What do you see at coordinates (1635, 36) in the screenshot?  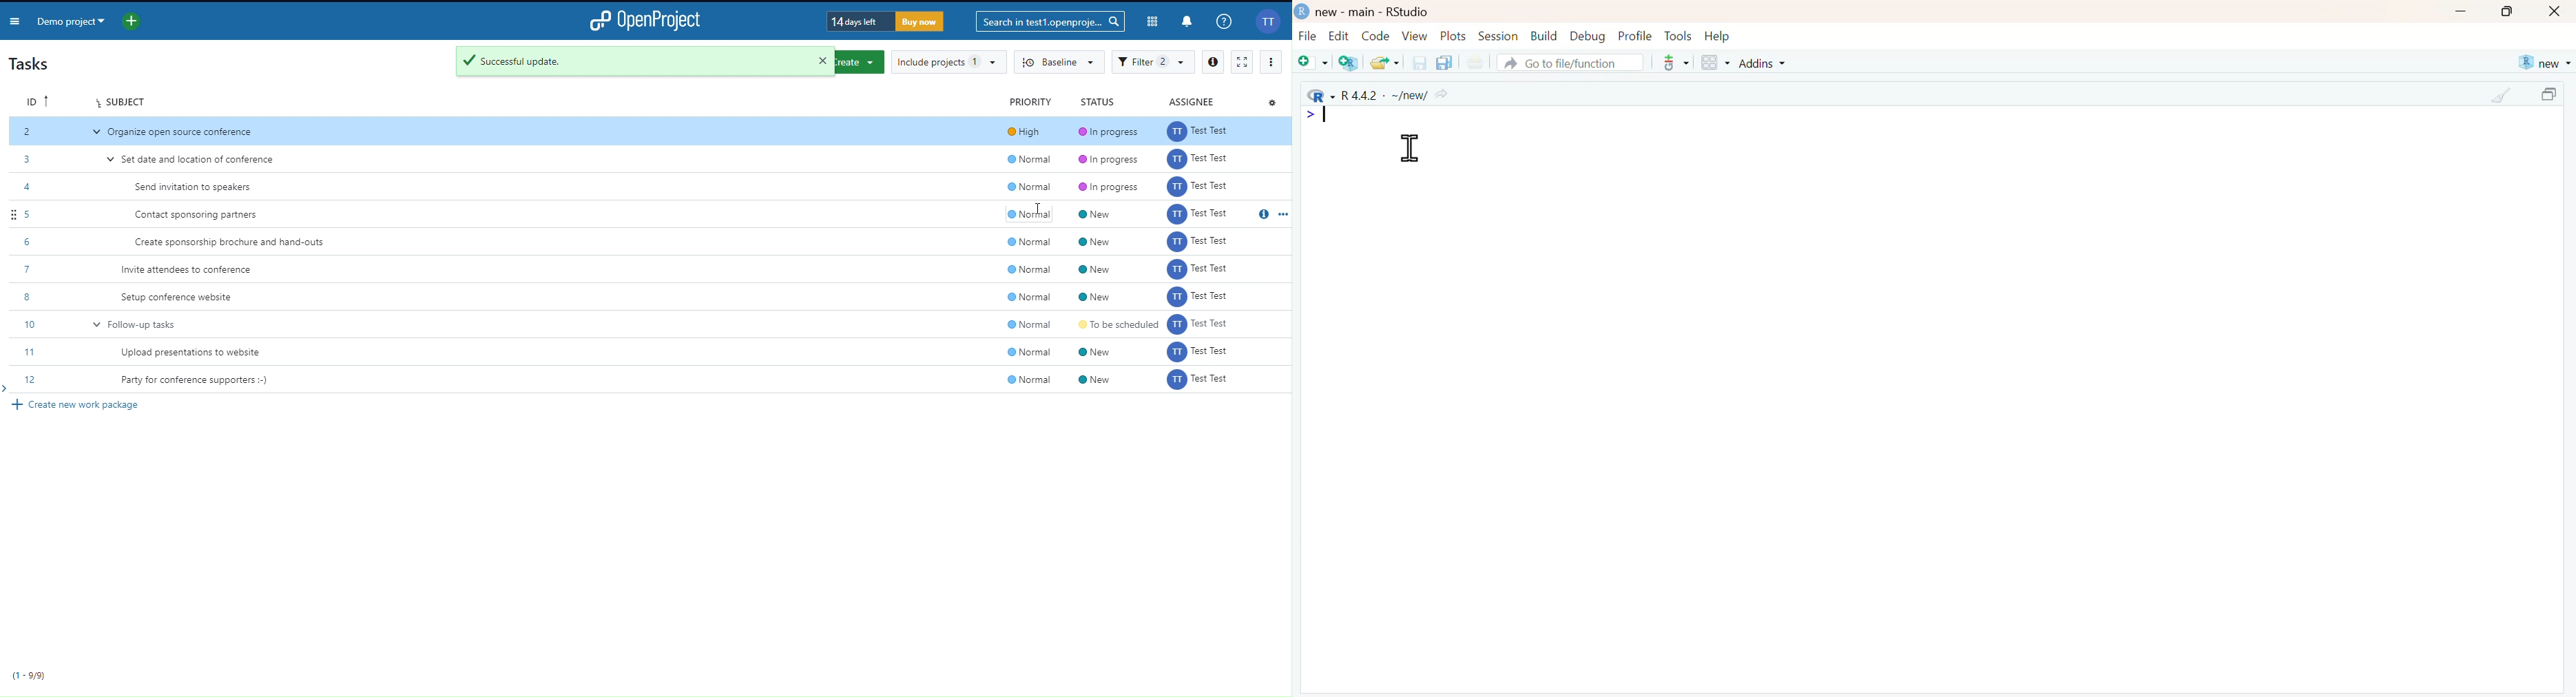 I see `Profile` at bounding box center [1635, 36].